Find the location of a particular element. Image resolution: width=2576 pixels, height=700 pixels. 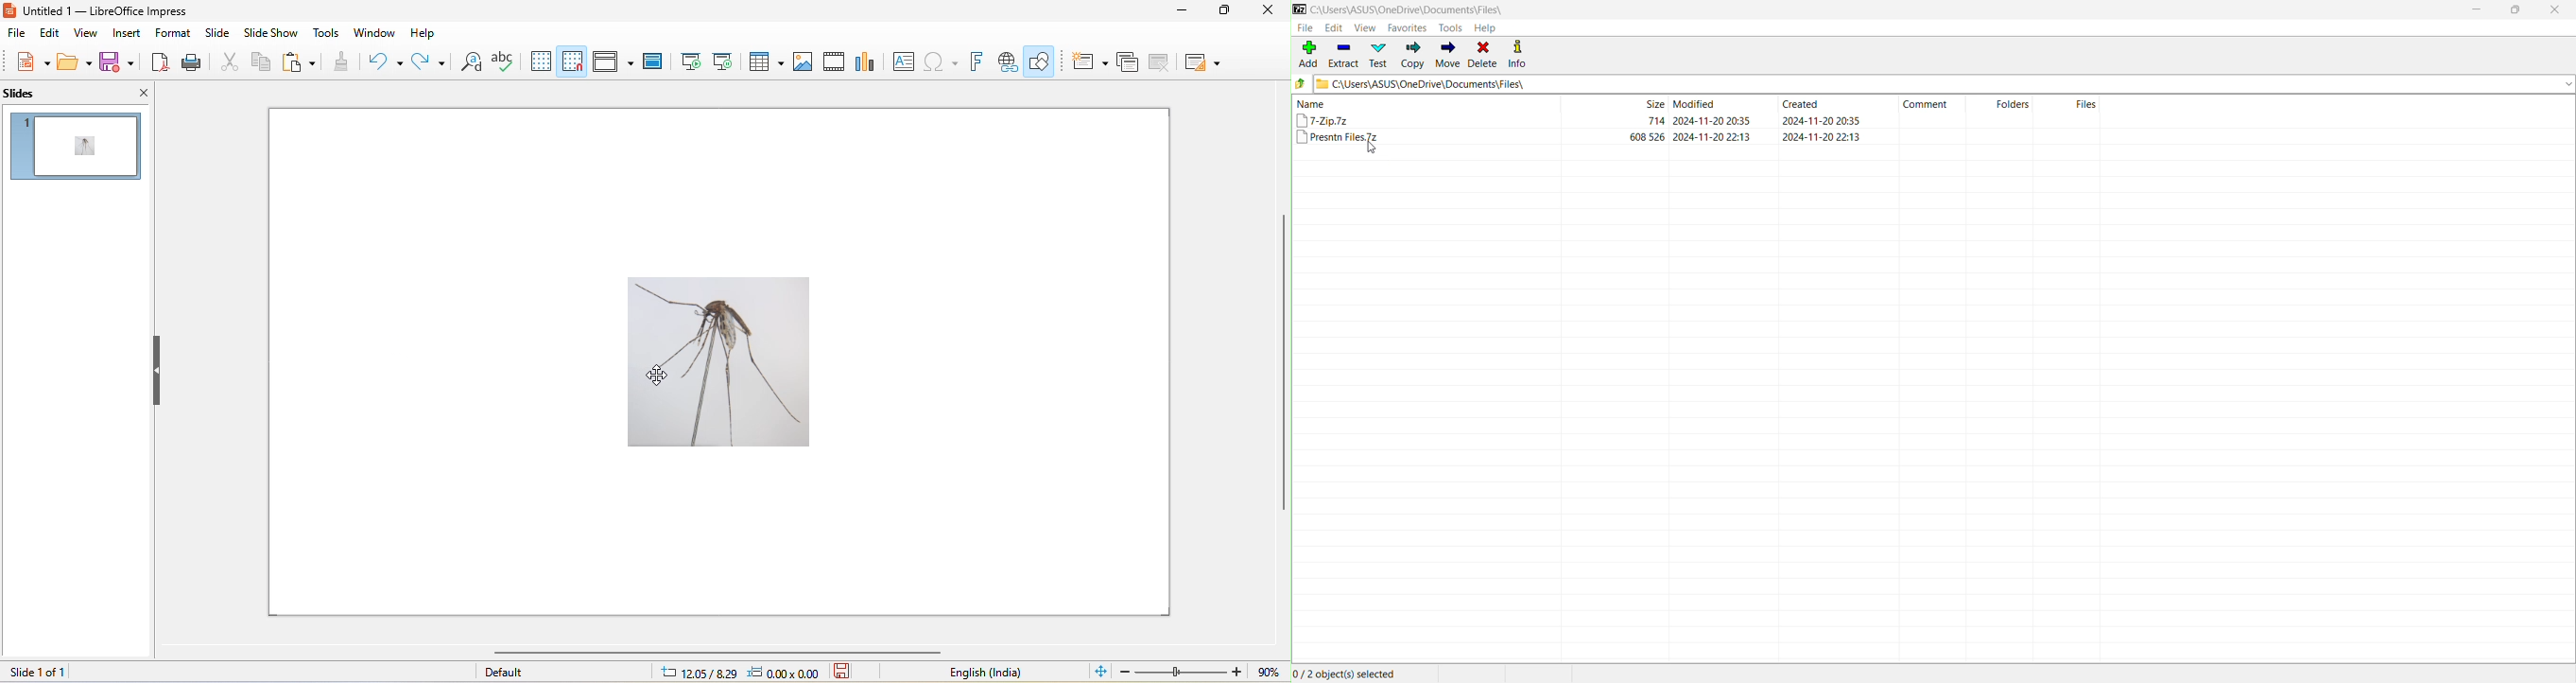

master slide is located at coordinates (652, 61).